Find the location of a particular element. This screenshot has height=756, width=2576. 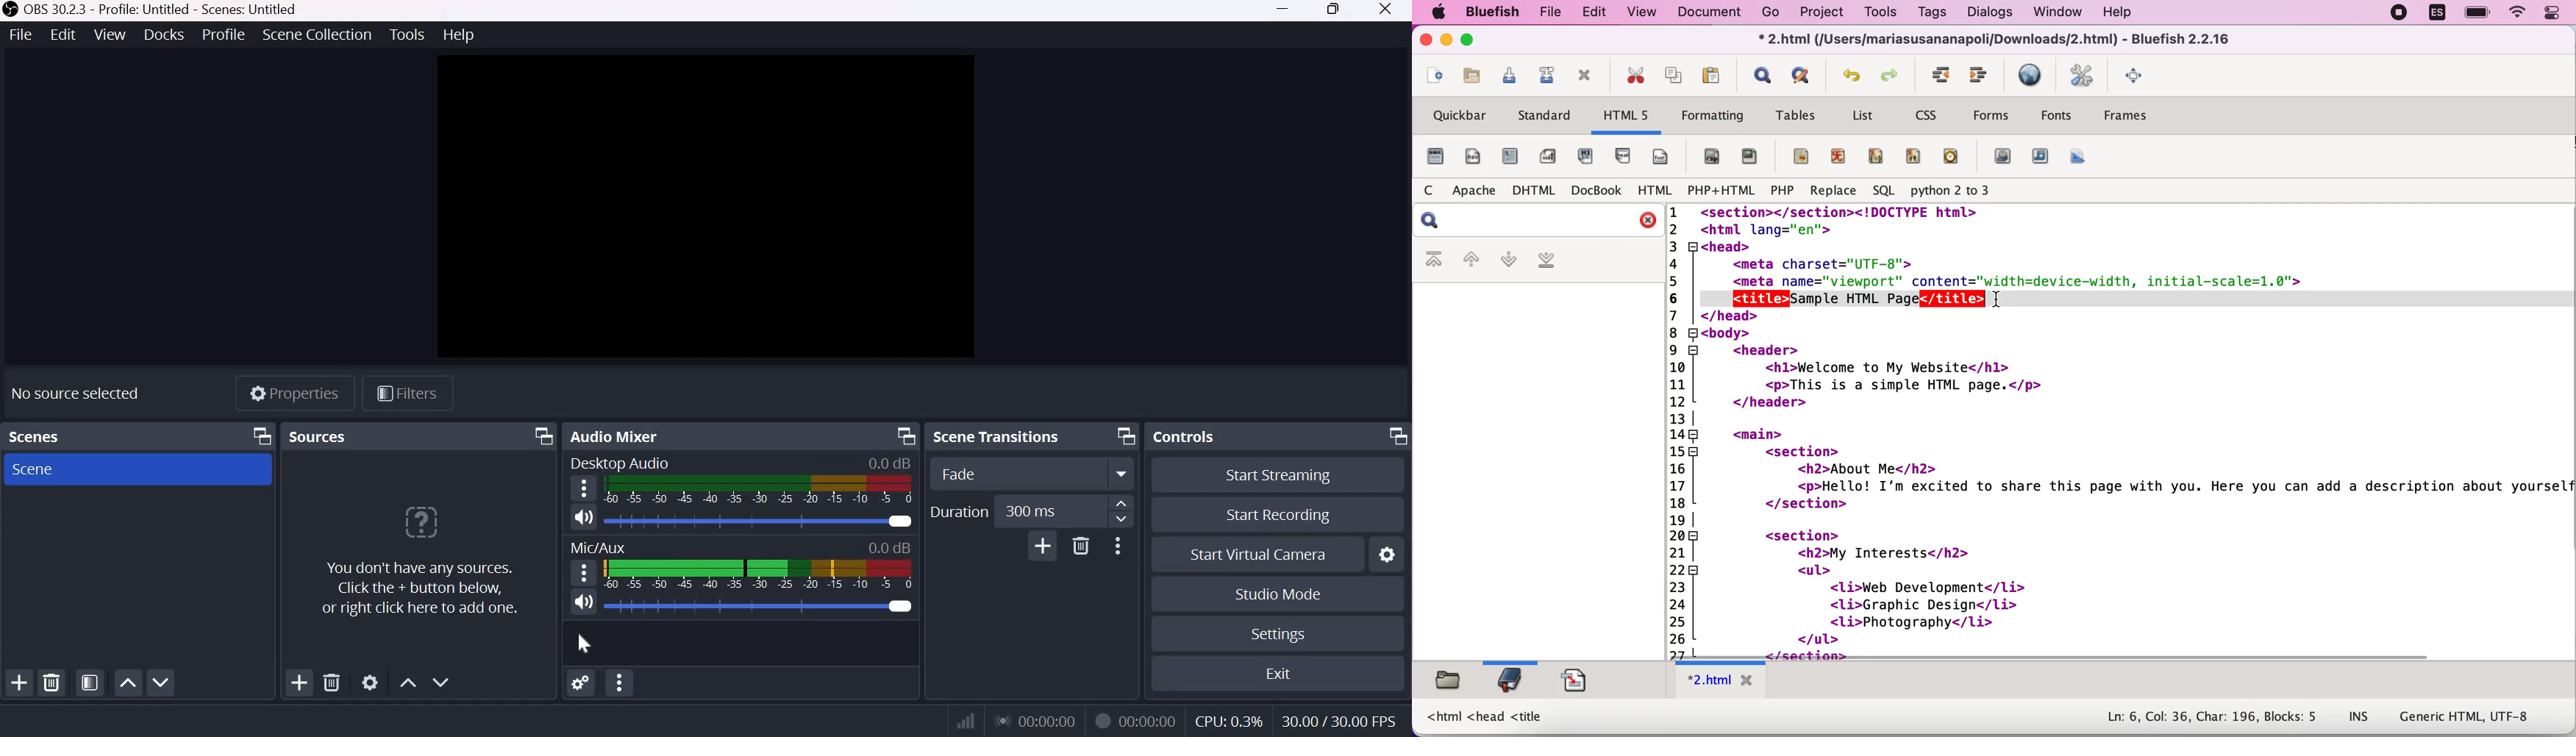

View is located at coordinates (111, 35).